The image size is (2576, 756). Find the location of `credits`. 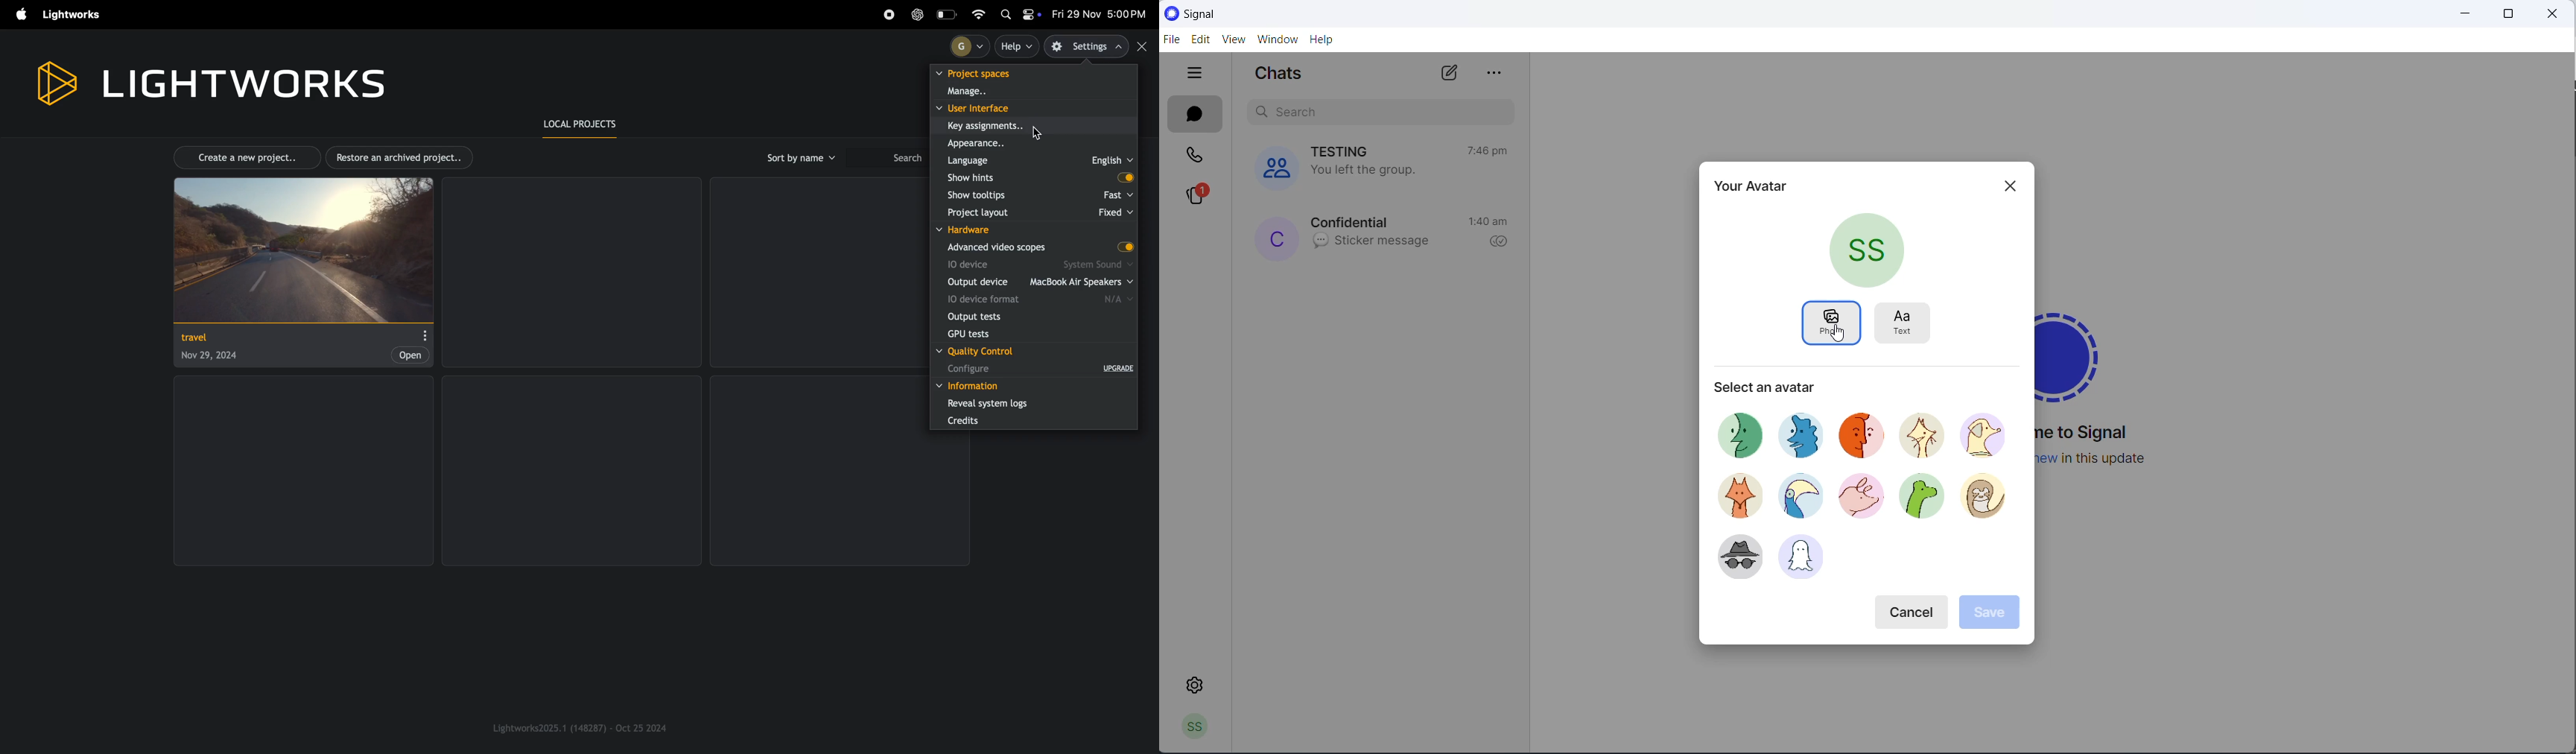

credits is located at coordinates (1031, 421).